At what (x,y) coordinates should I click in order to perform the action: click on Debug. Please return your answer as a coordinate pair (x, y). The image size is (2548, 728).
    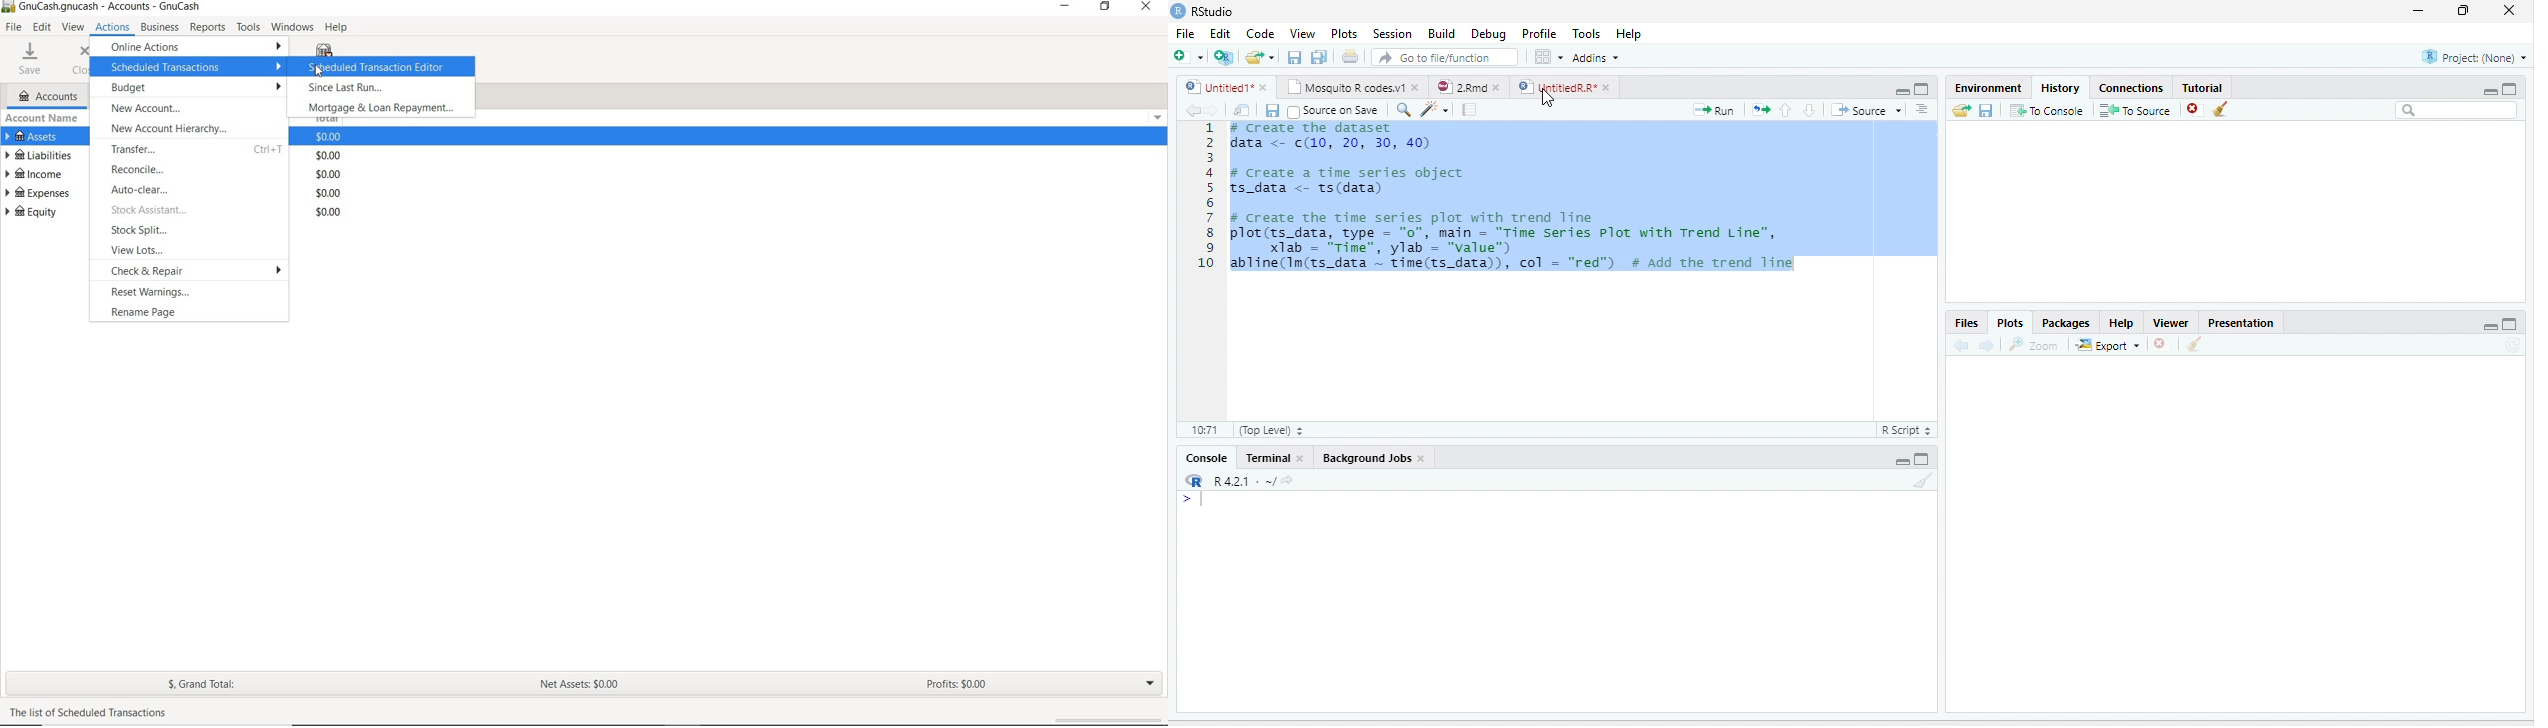
    Looking at the image, I should click on (1488, 34).